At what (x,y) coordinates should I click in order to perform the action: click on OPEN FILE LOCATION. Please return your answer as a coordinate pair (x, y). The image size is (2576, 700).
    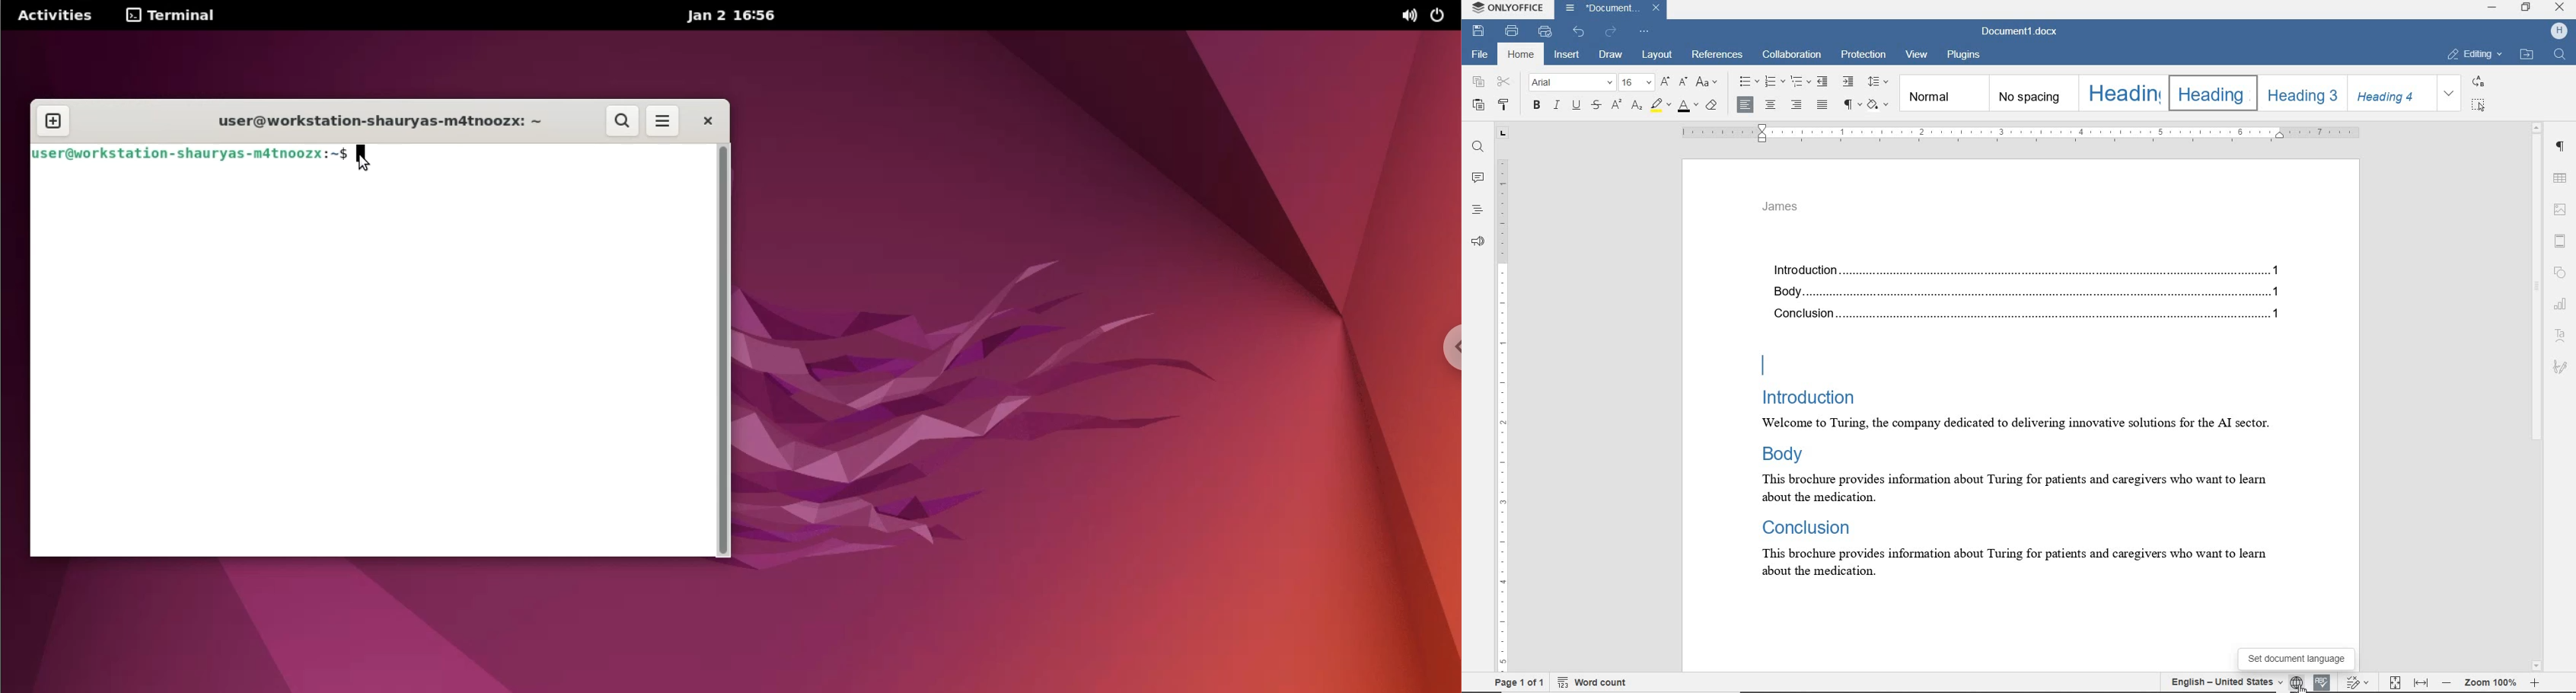
    Looking at the image, I should click on (2527, 55).